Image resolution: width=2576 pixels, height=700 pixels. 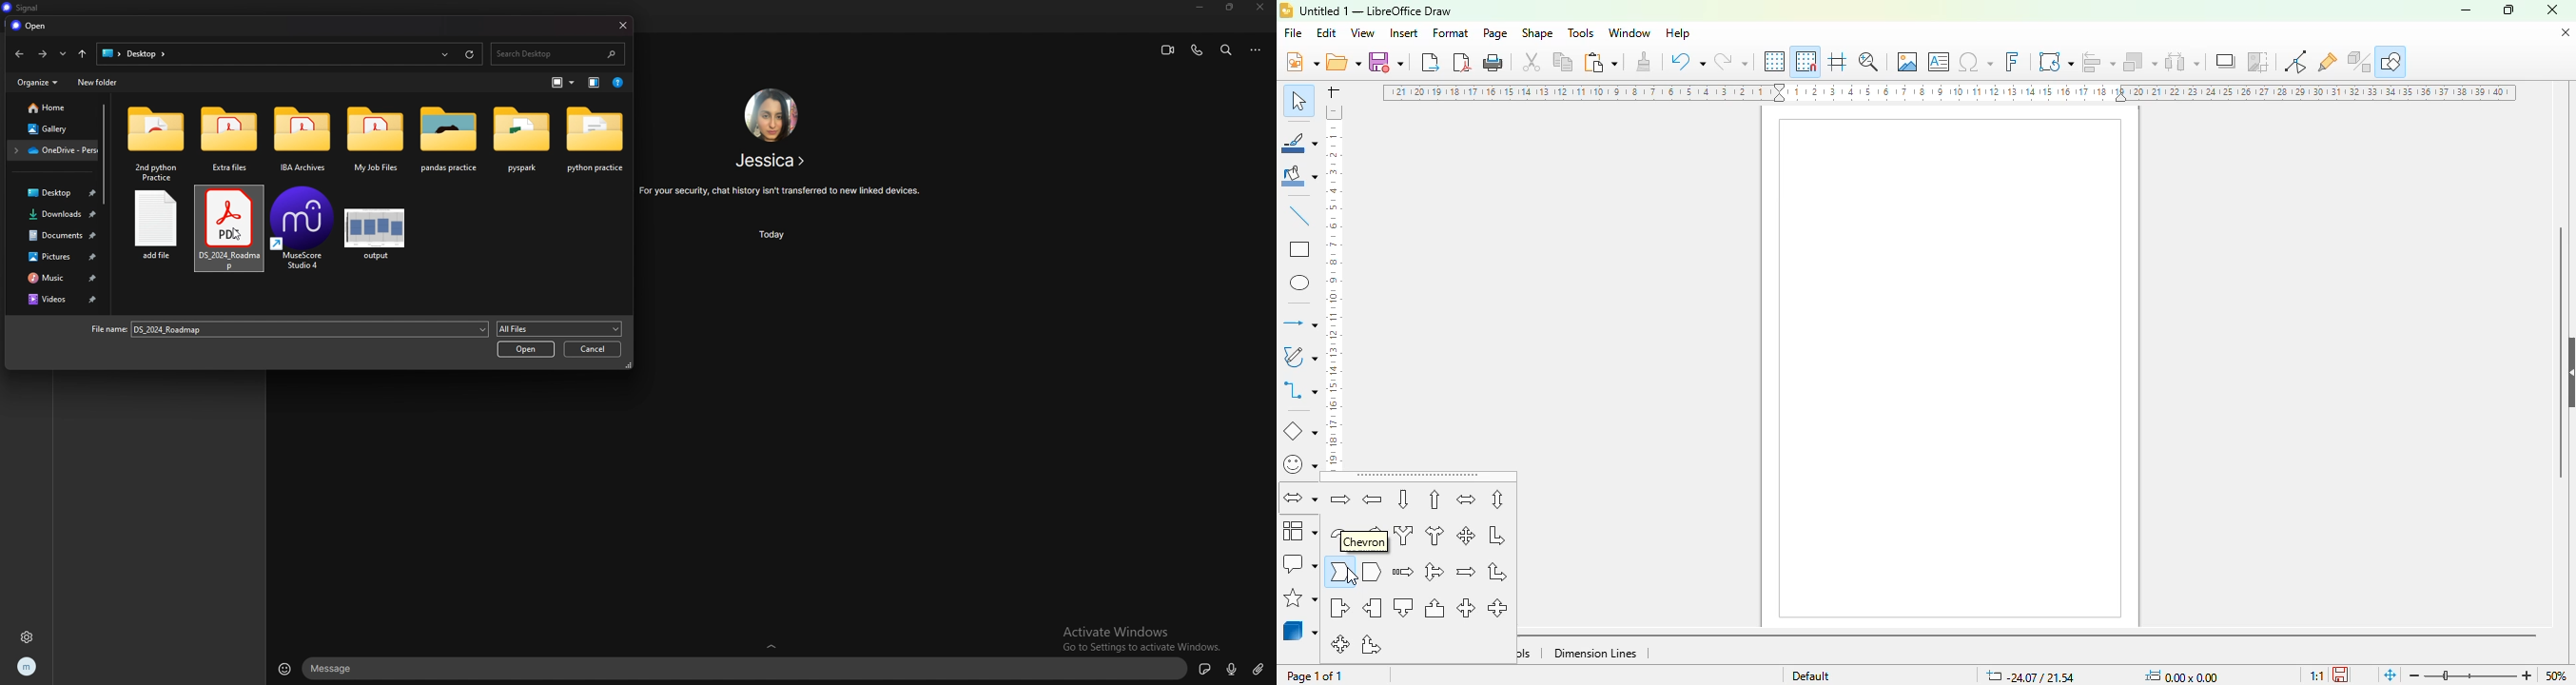 I want to click on file, so click(x=154, y=235).